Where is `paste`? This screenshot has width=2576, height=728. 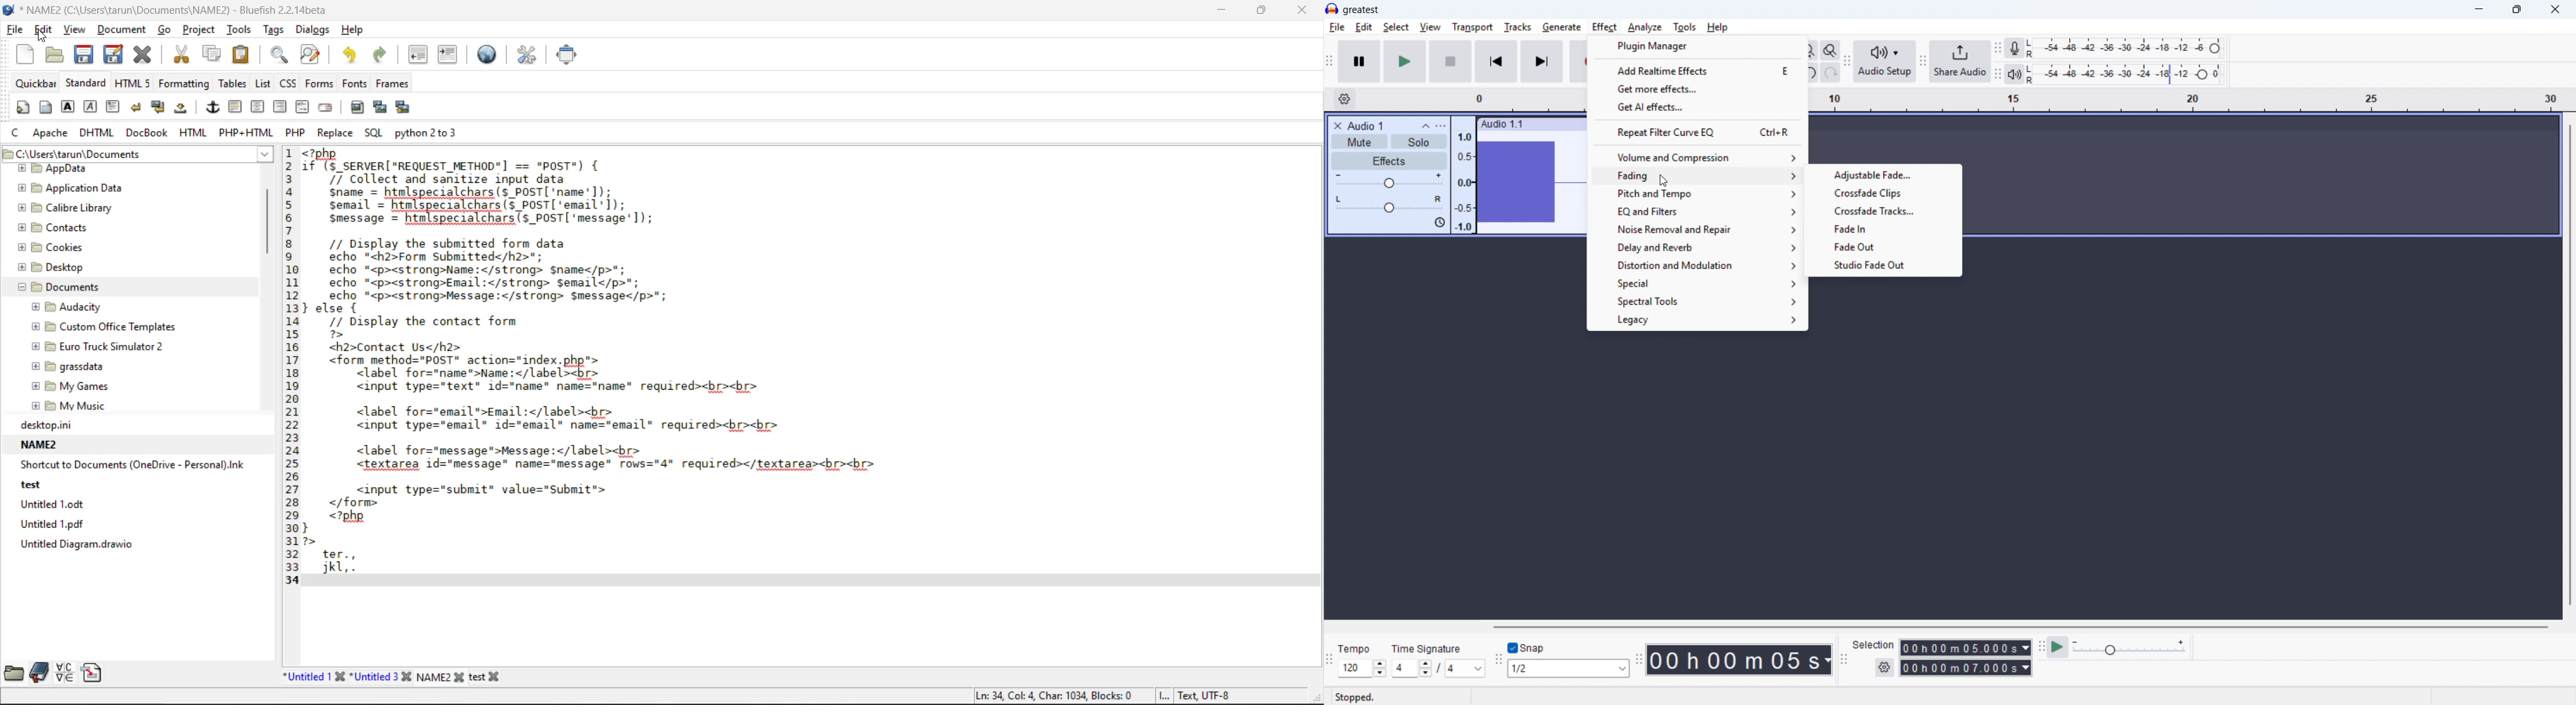 paste is located at coordinates (241, 56).